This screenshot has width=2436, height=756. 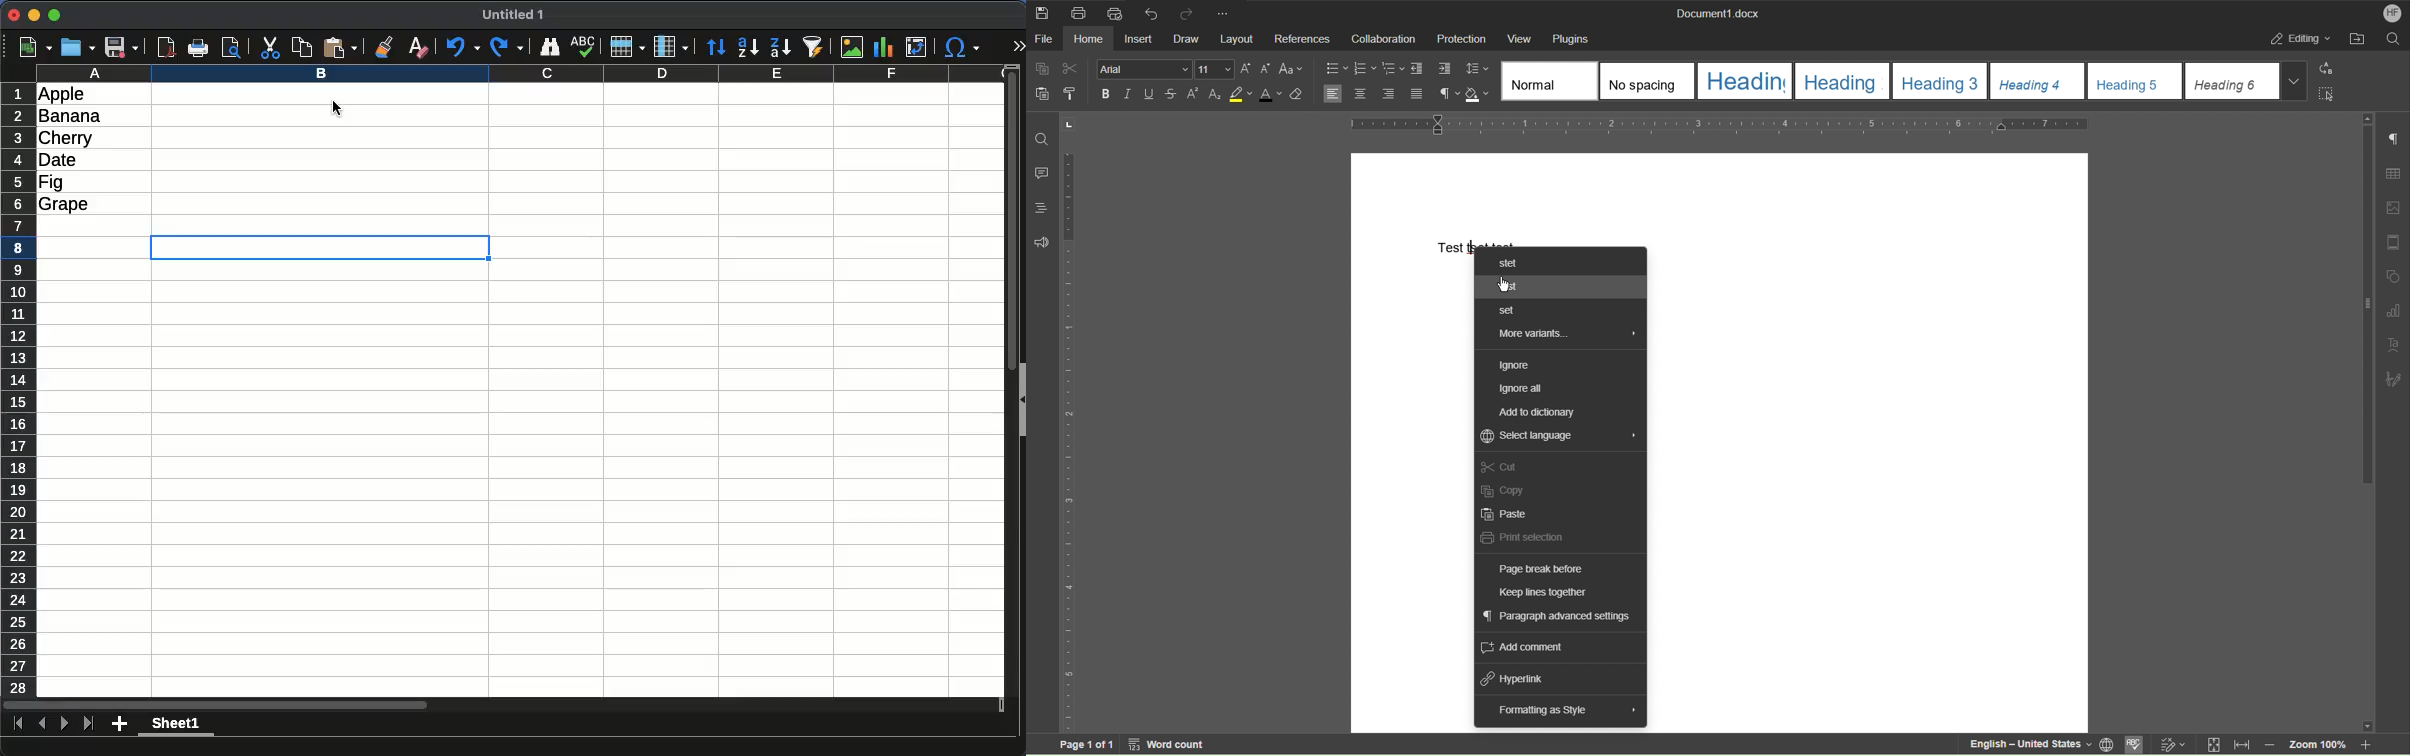 What do you see at coordinates (1843, 80) in the screenshot?
I see `Heading 2` at bounding box center [1843, 80].